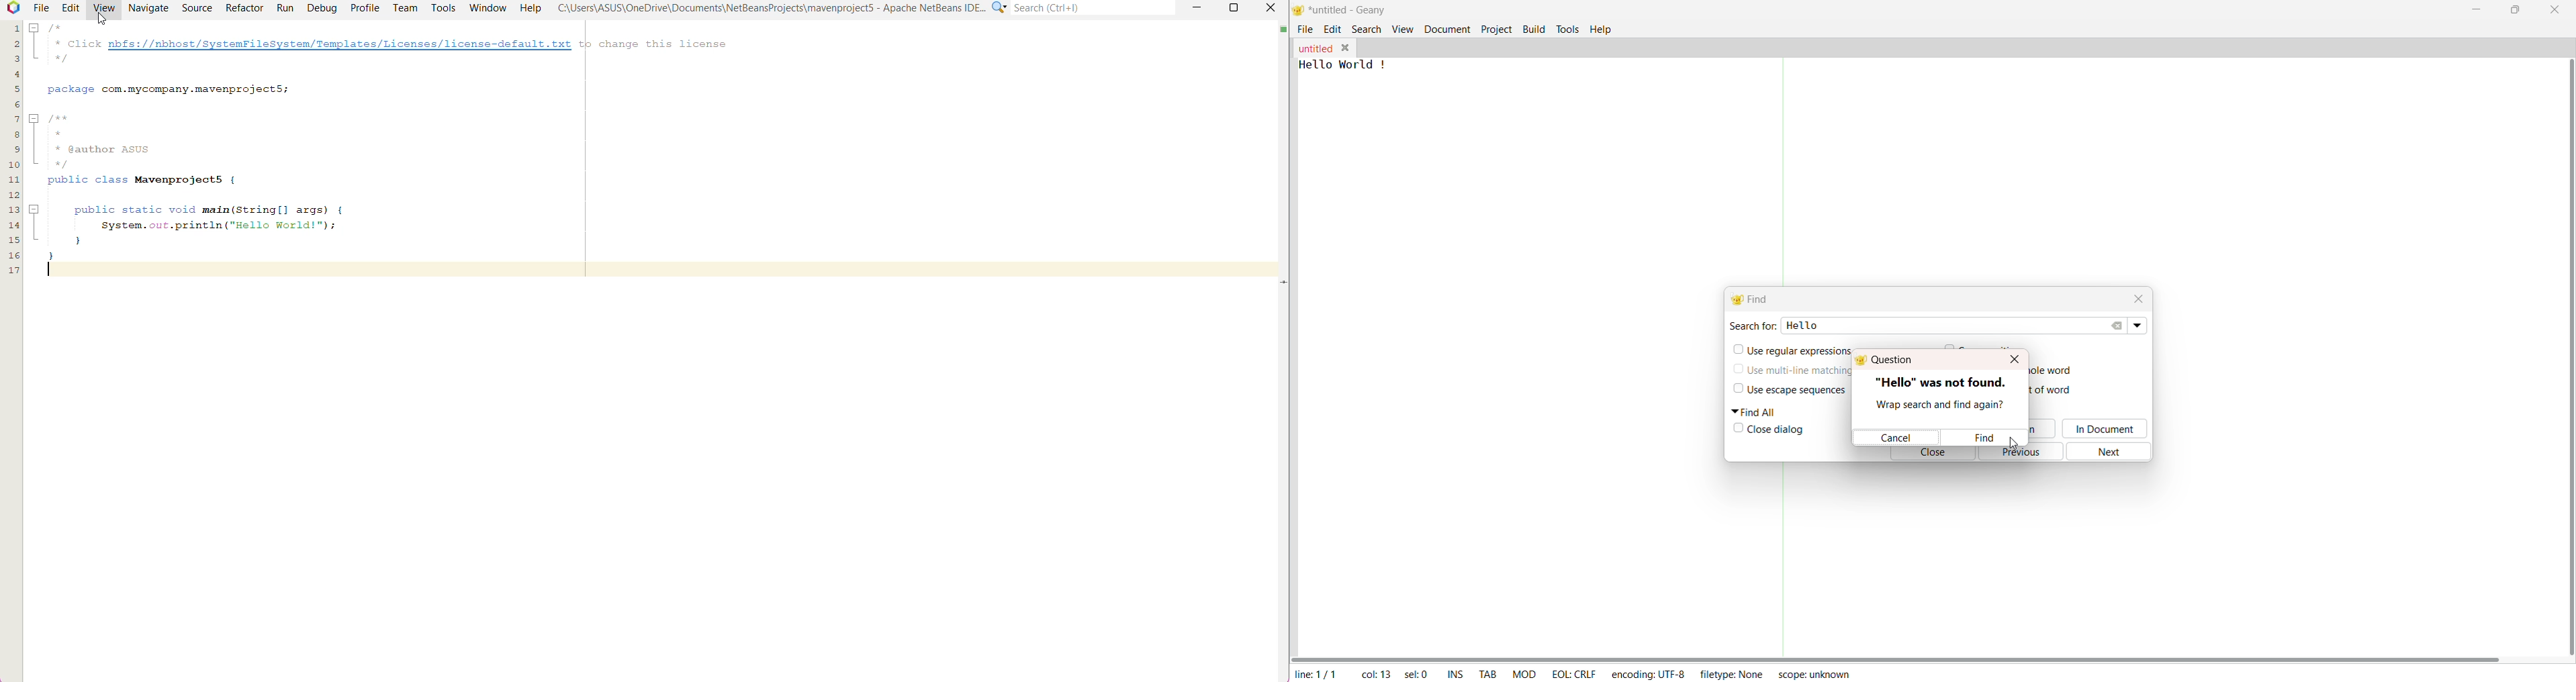 This screenshot has height=700, width=2576. Describe the element at coordinates (1401, 29) in the screenshot. I see `View` at that location.